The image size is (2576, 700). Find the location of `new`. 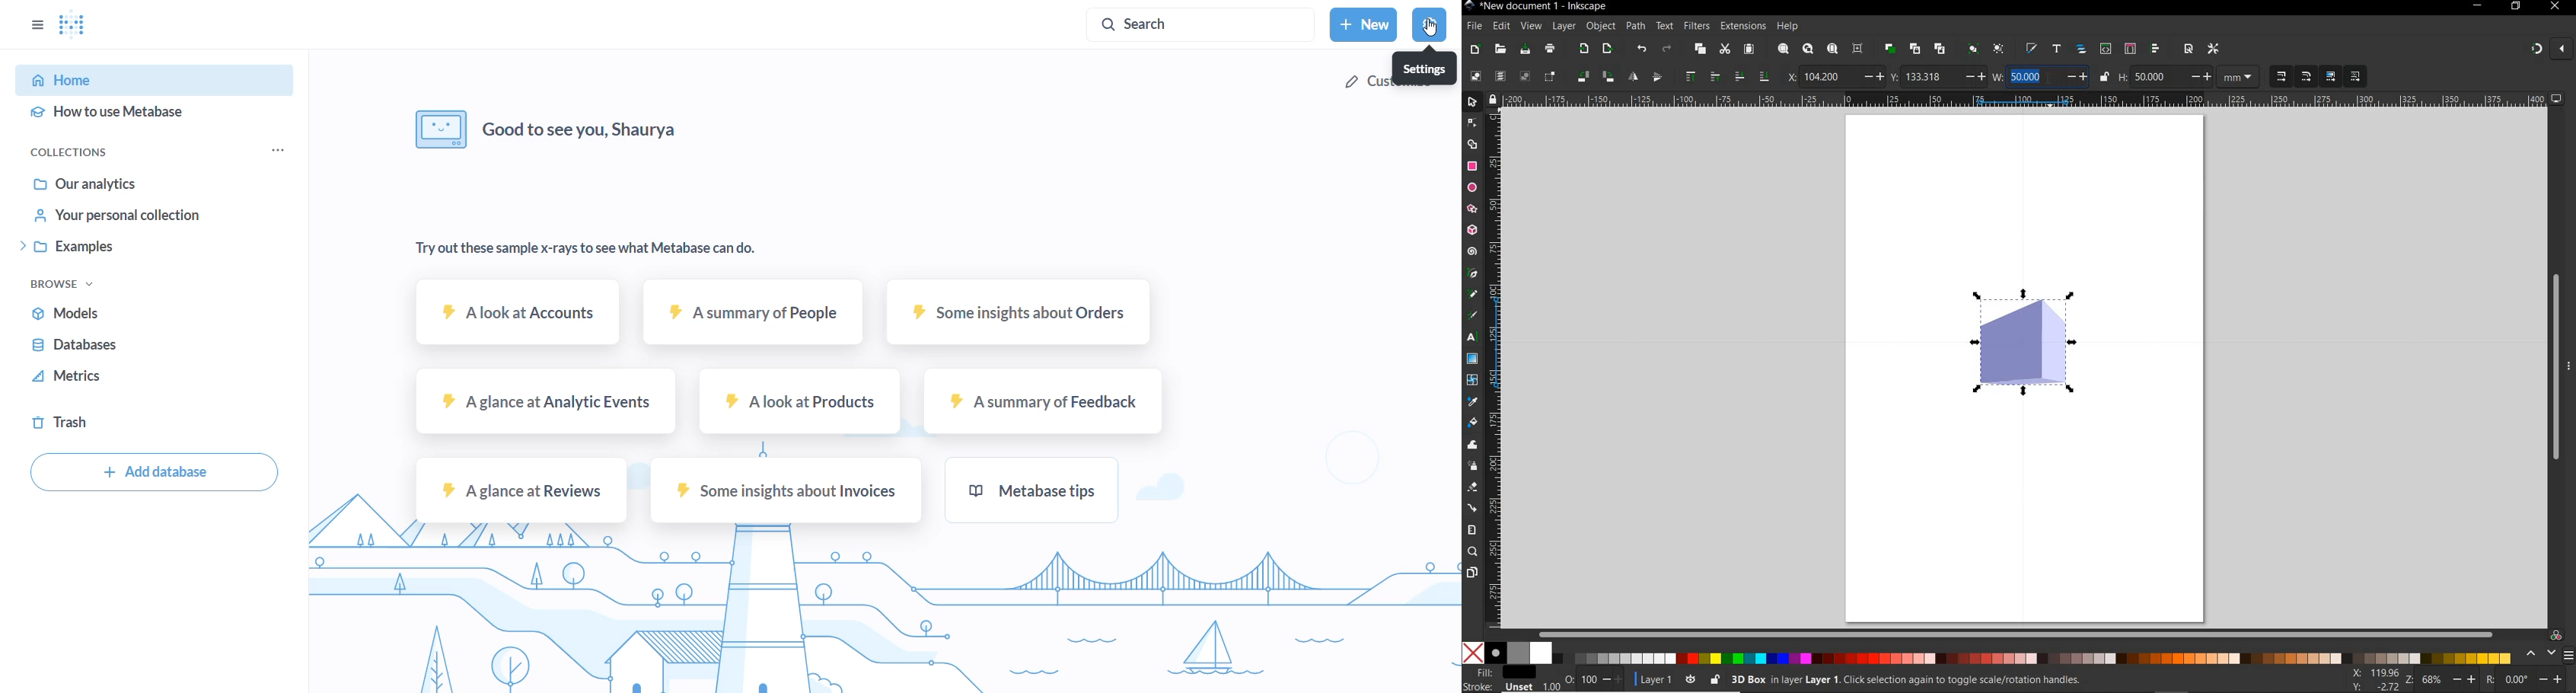

new is located at coordinates (1474, 48).